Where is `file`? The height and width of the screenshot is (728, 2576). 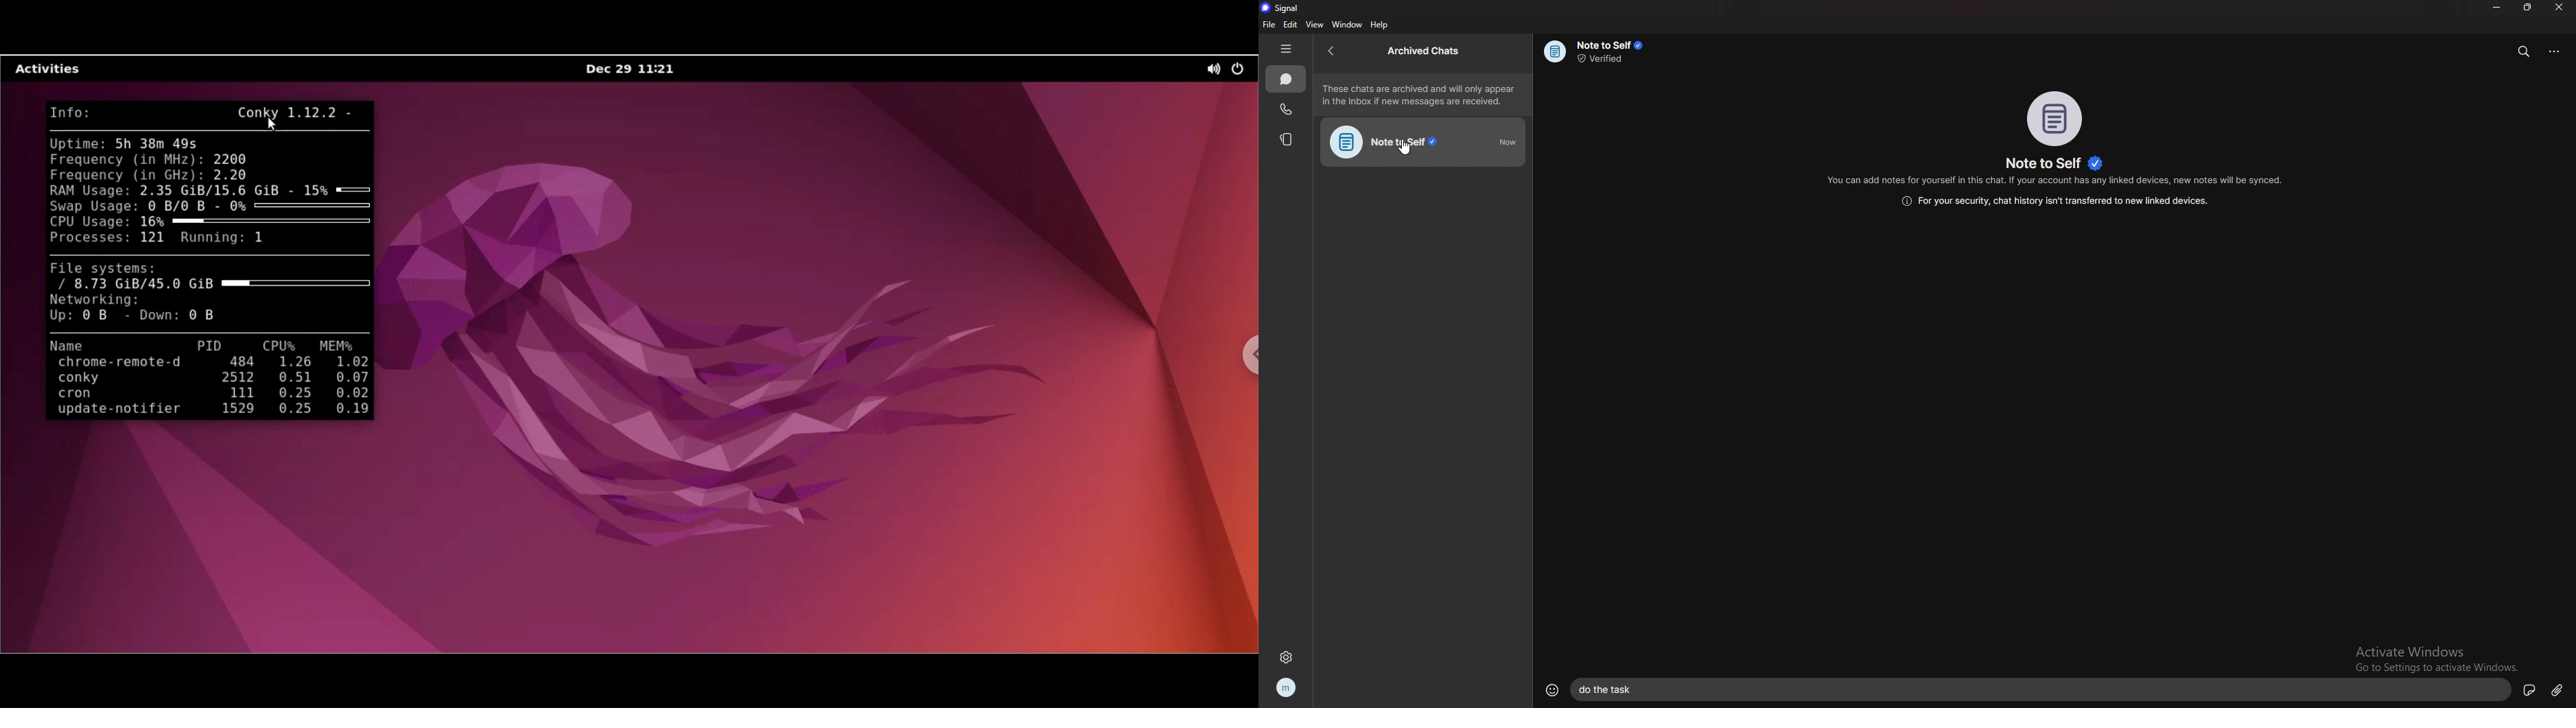
file is located at coordinates (1268, 25).